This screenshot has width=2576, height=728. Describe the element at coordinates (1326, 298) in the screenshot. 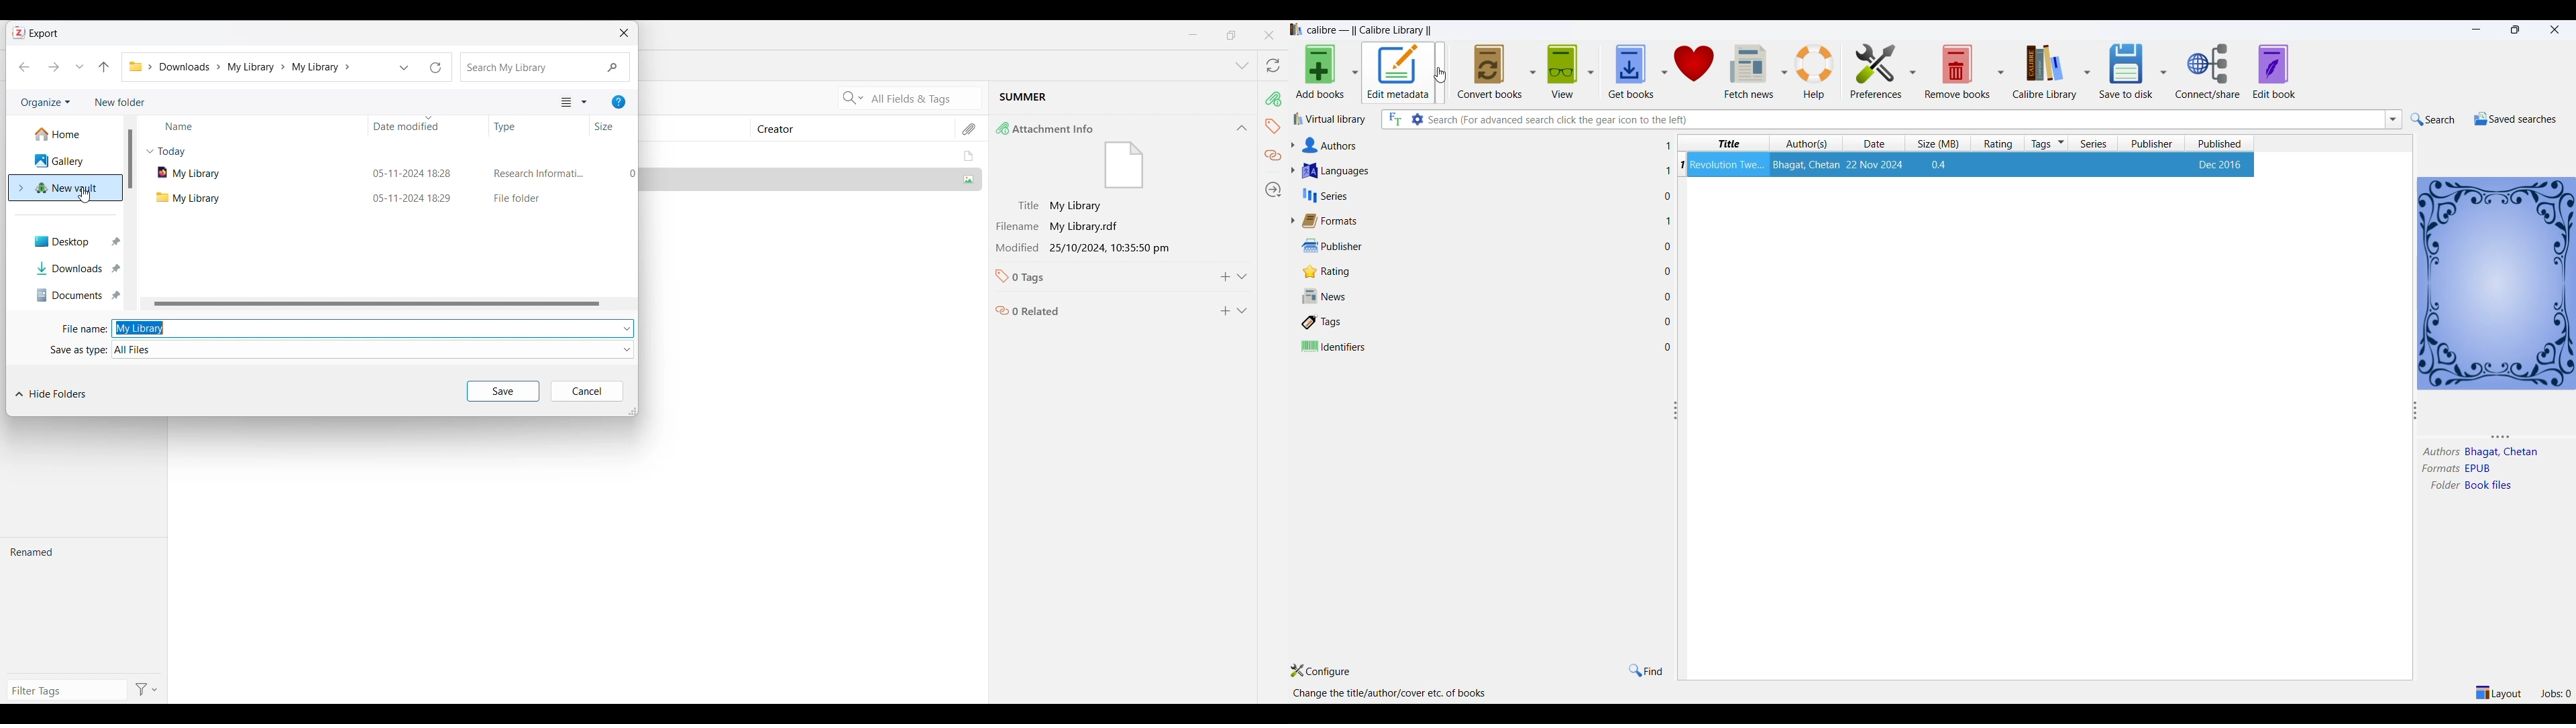

I see `news` at that location.